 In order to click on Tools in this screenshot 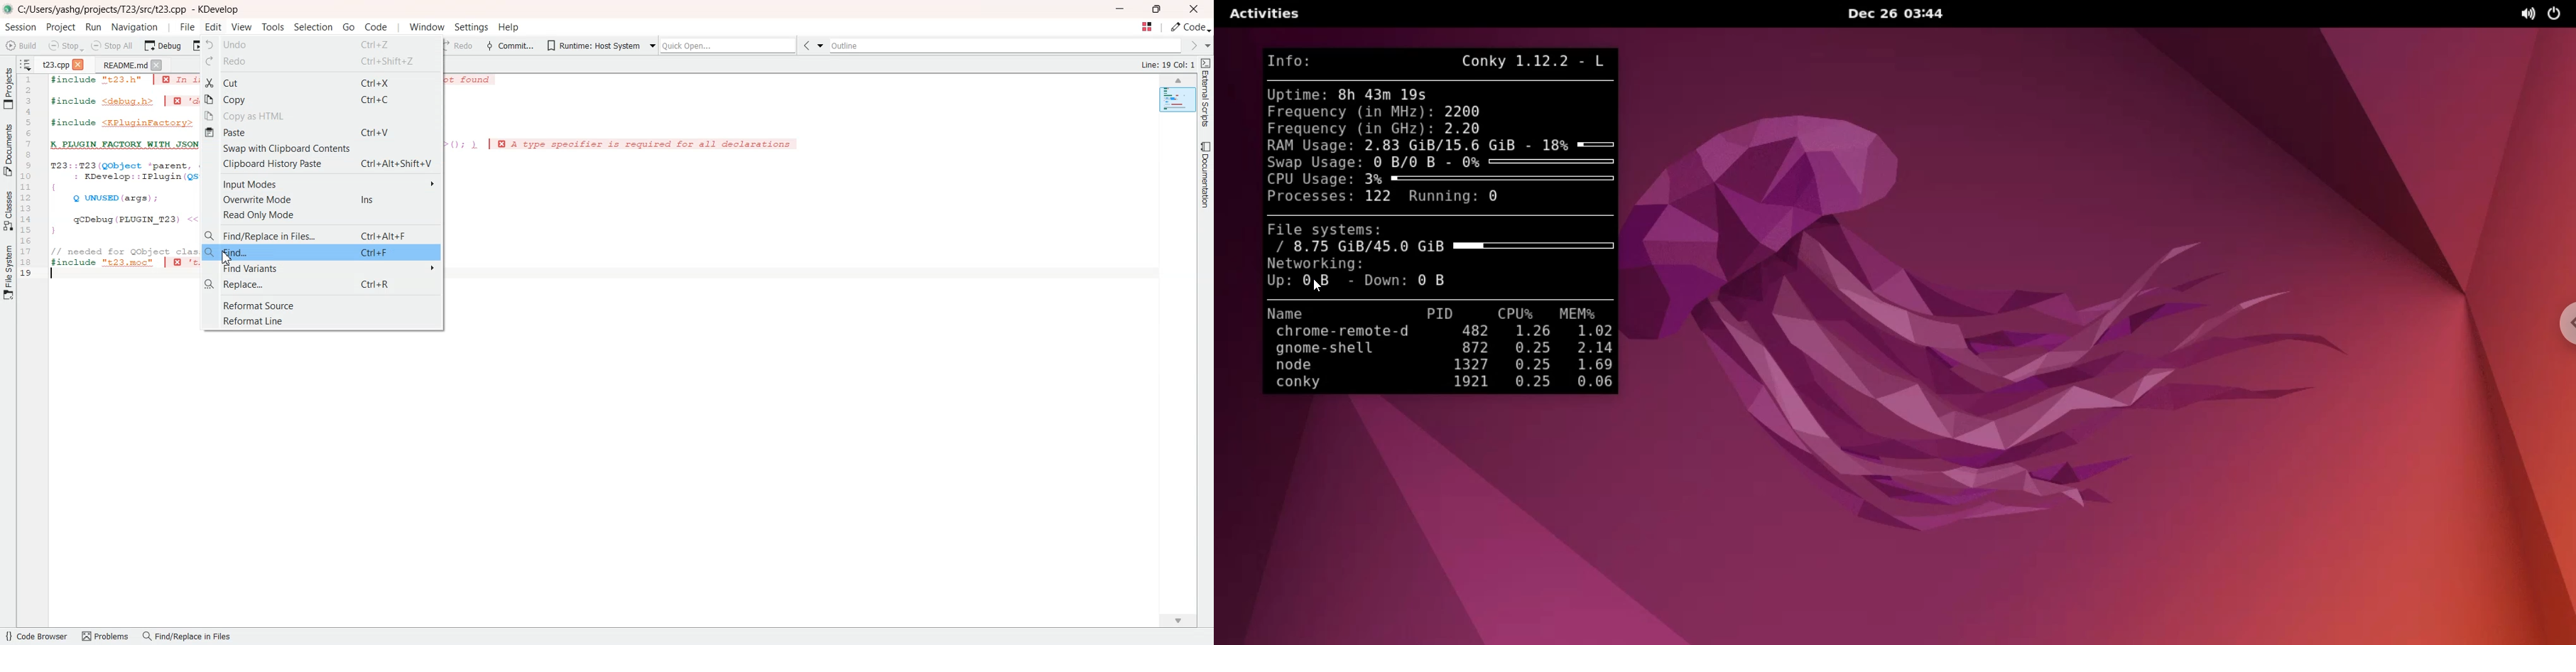, I will do `click(272, 27)`.